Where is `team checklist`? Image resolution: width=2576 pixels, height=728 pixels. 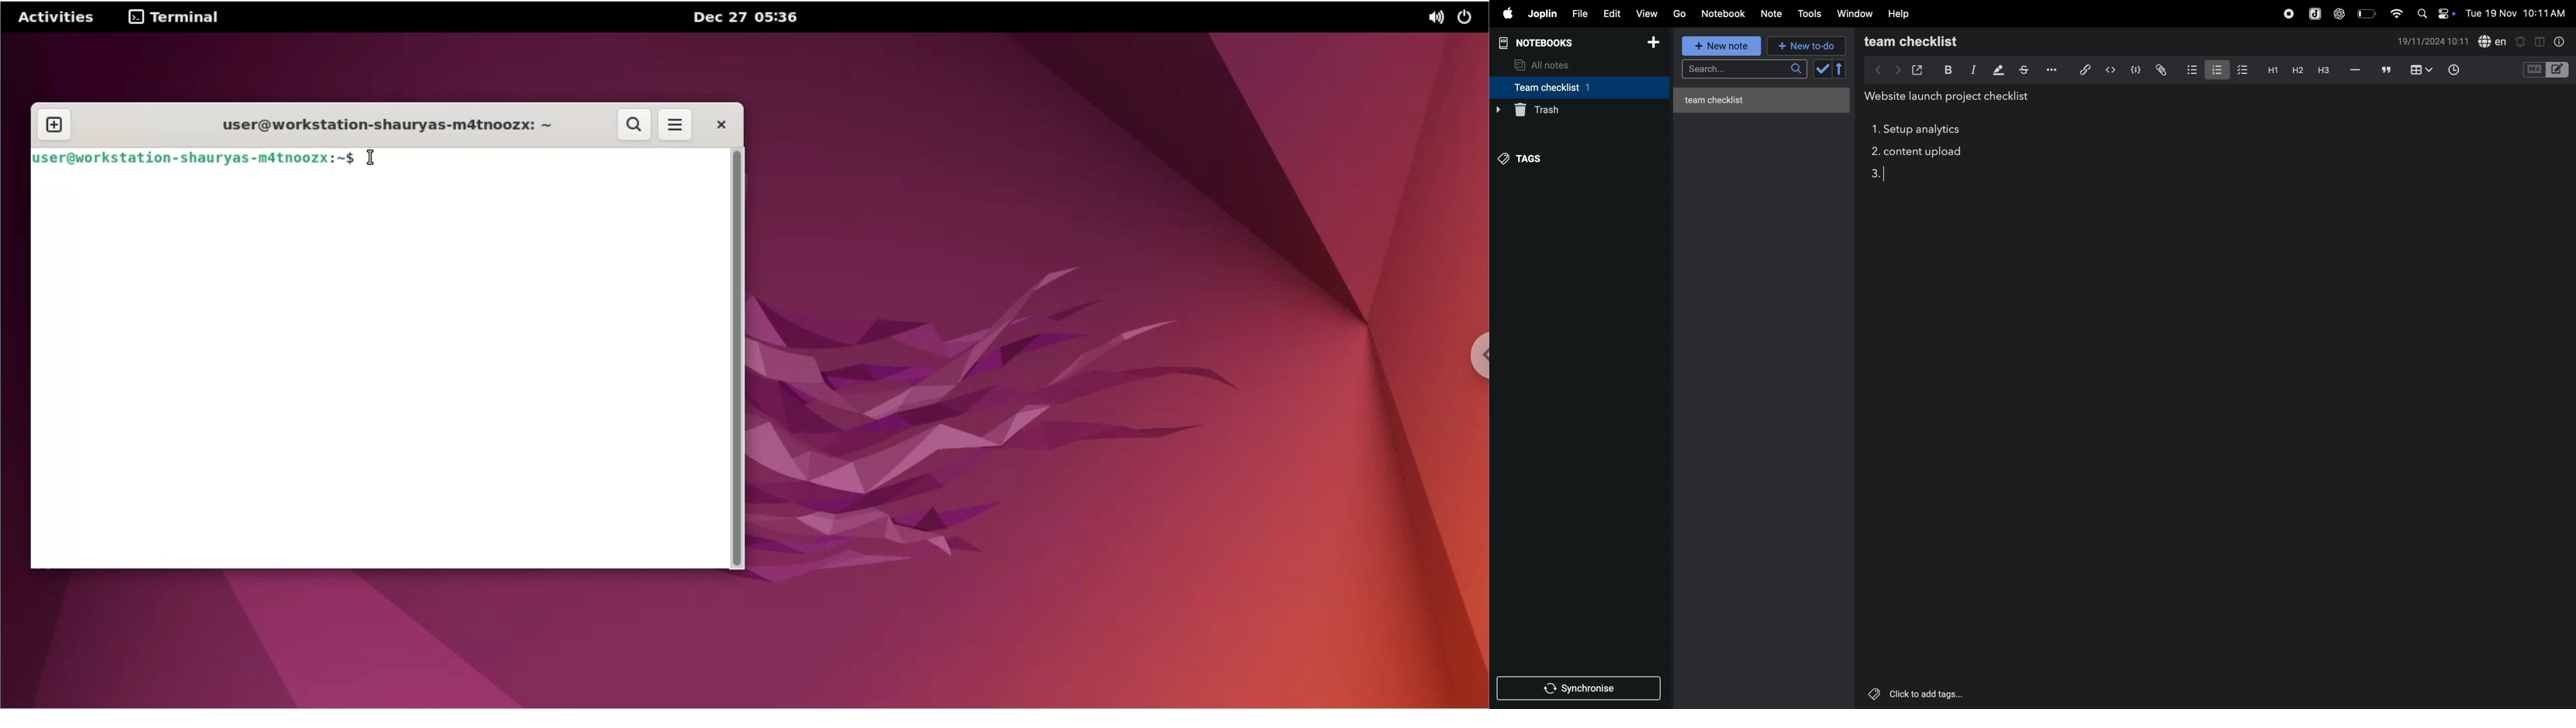 team checklist is located at coordinates (1931, 42).